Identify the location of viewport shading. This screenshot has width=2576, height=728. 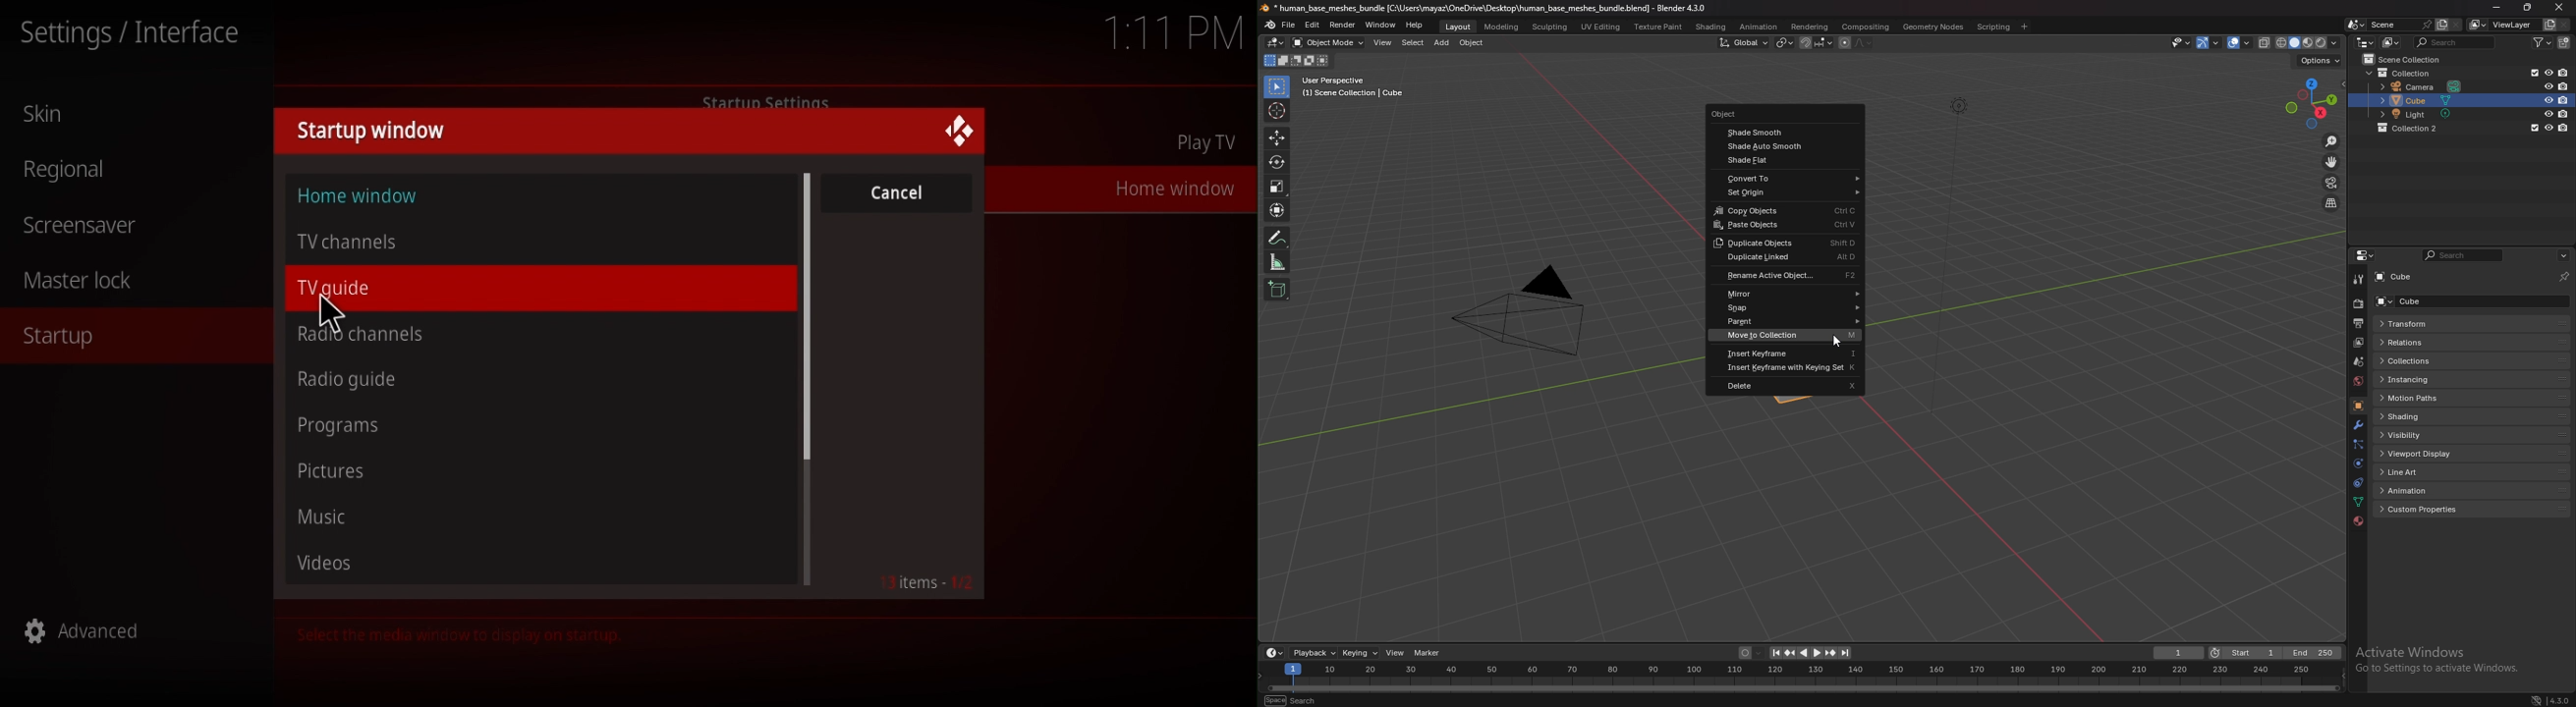
(2301, 42).